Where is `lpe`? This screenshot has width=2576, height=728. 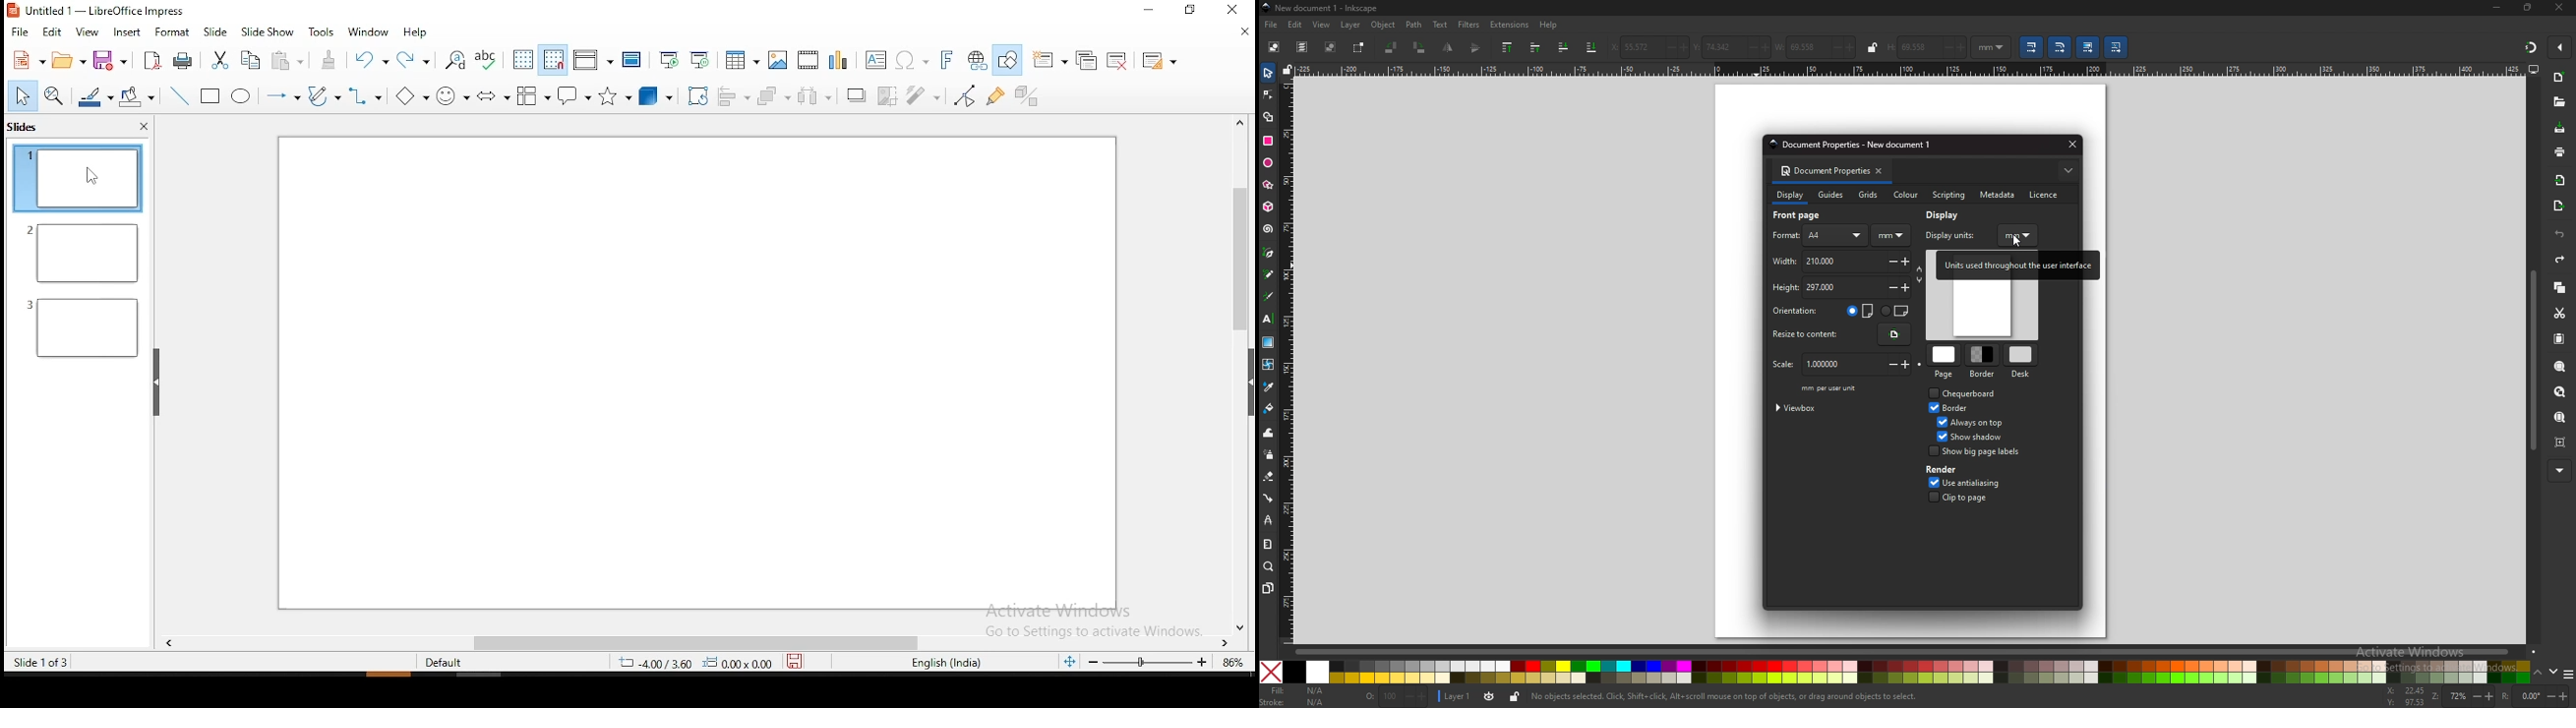
lpe is located at coordinates (1267, 521).